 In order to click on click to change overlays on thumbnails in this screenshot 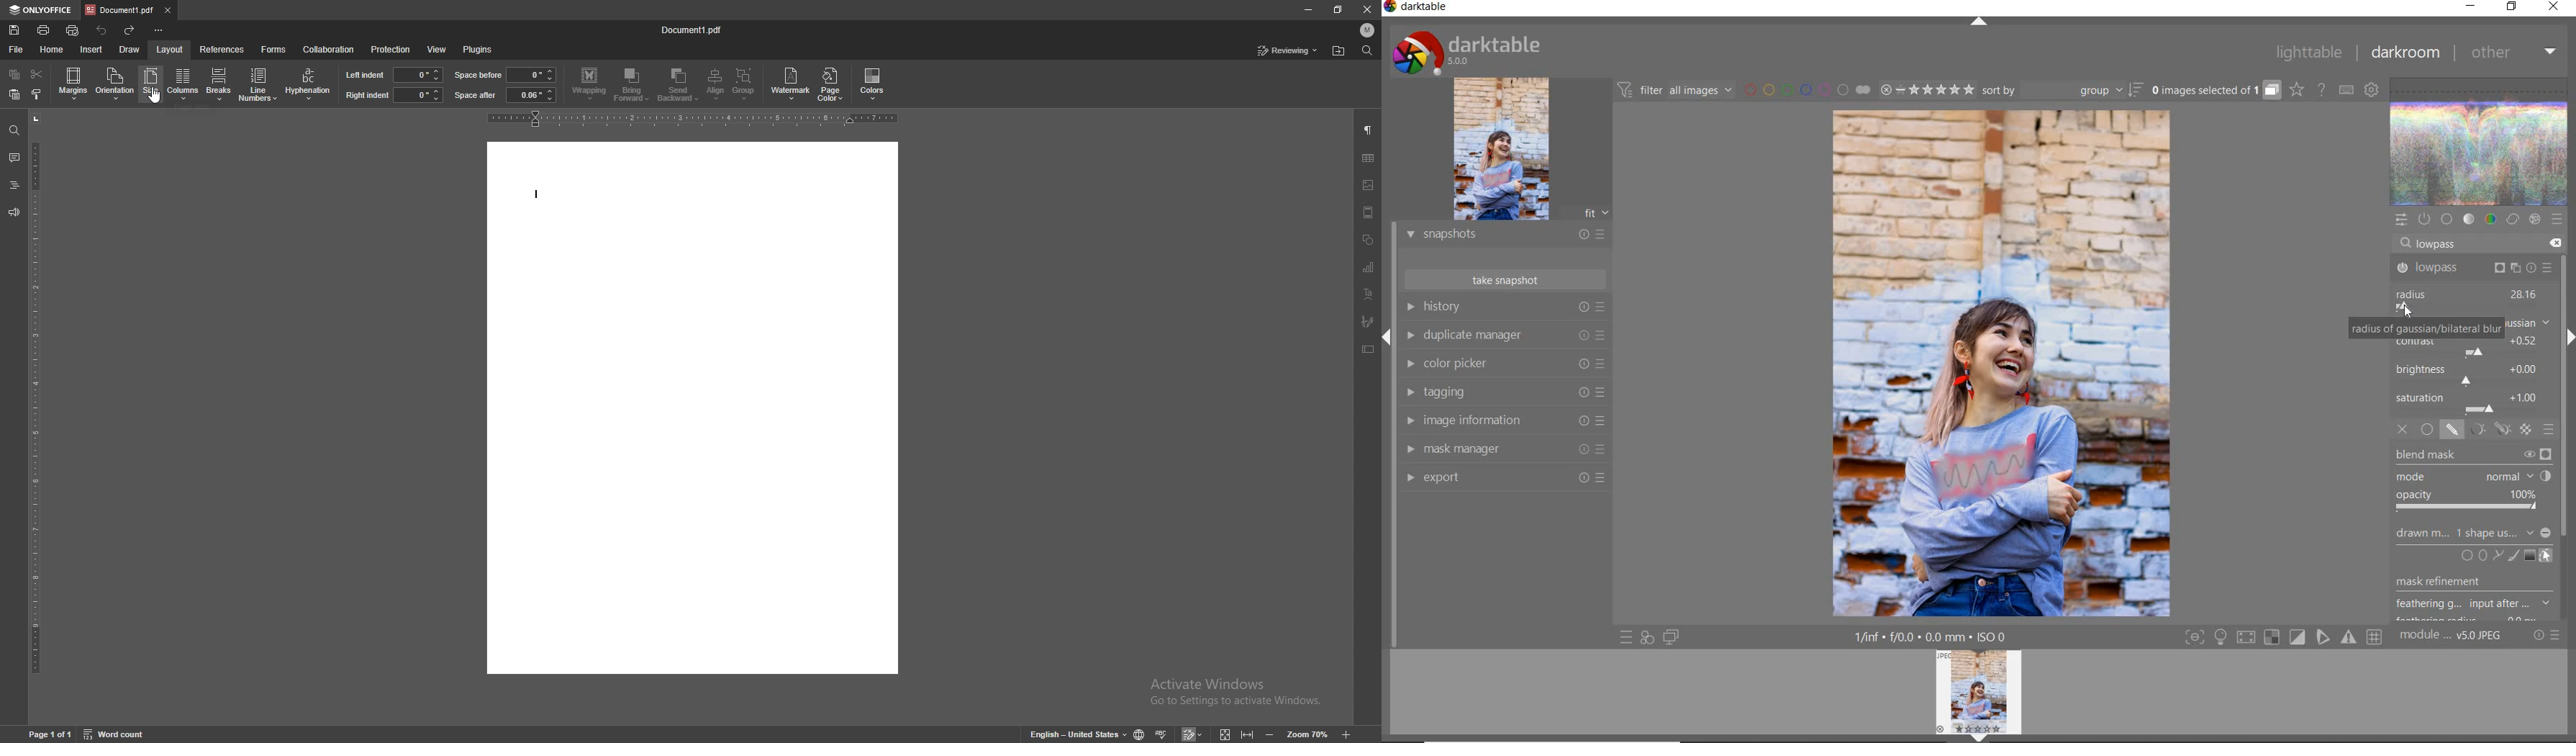, I will do `click(2296, 89)`.